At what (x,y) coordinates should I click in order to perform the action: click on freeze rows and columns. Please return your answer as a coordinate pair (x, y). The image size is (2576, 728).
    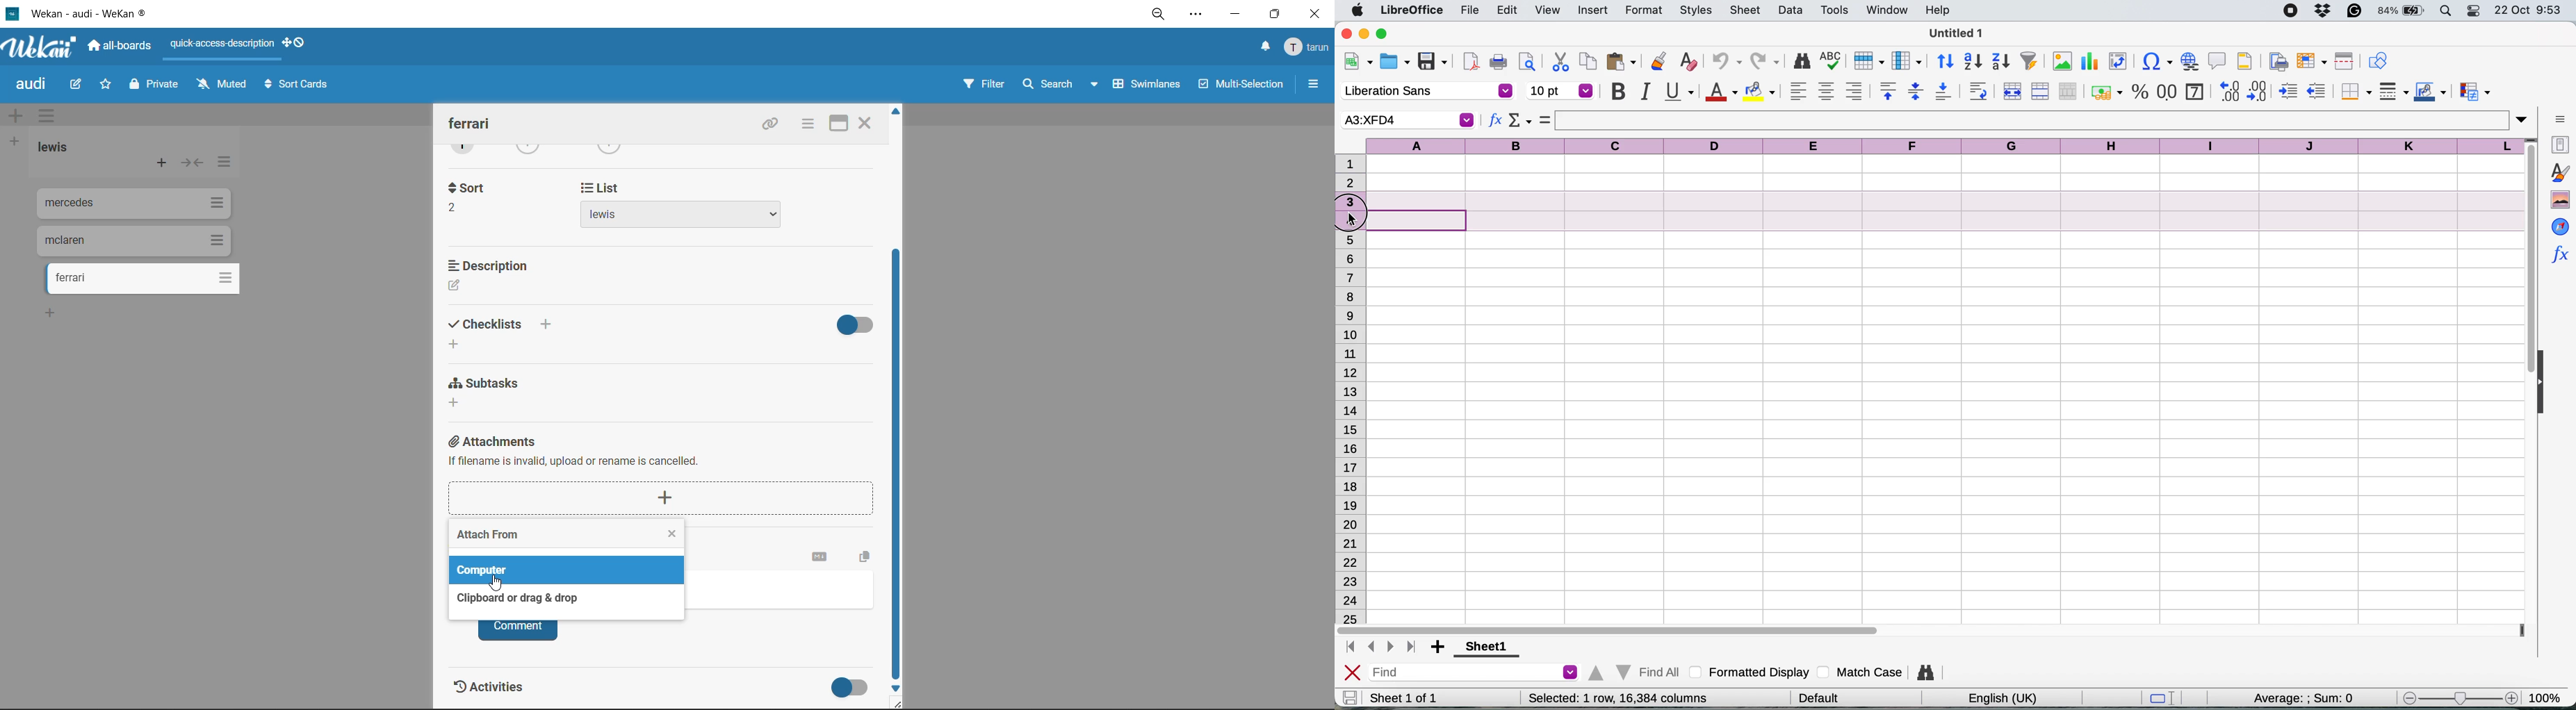
    Looking at the image, I should click on (2309, 61).